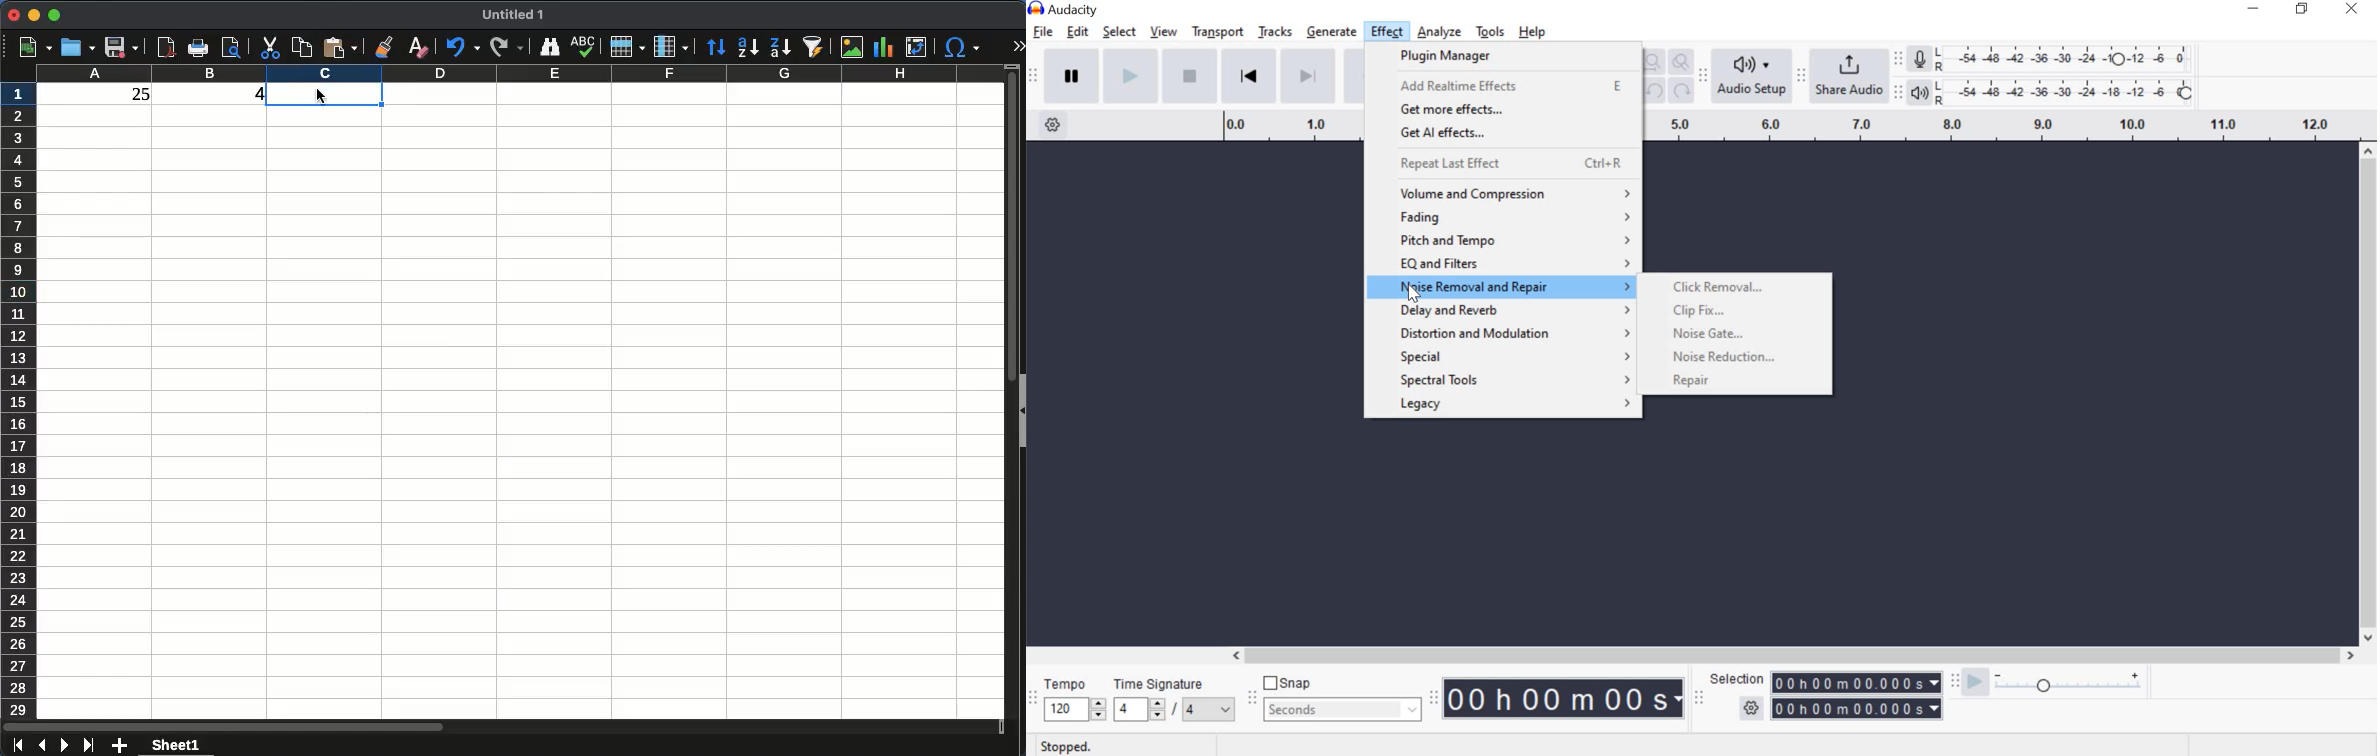 This screenshot has width=2380, height=756. What do you see at coordinates (1251, 77) in the screenshot?
I see `Skip to Start` at bounding box center [1251, 77].